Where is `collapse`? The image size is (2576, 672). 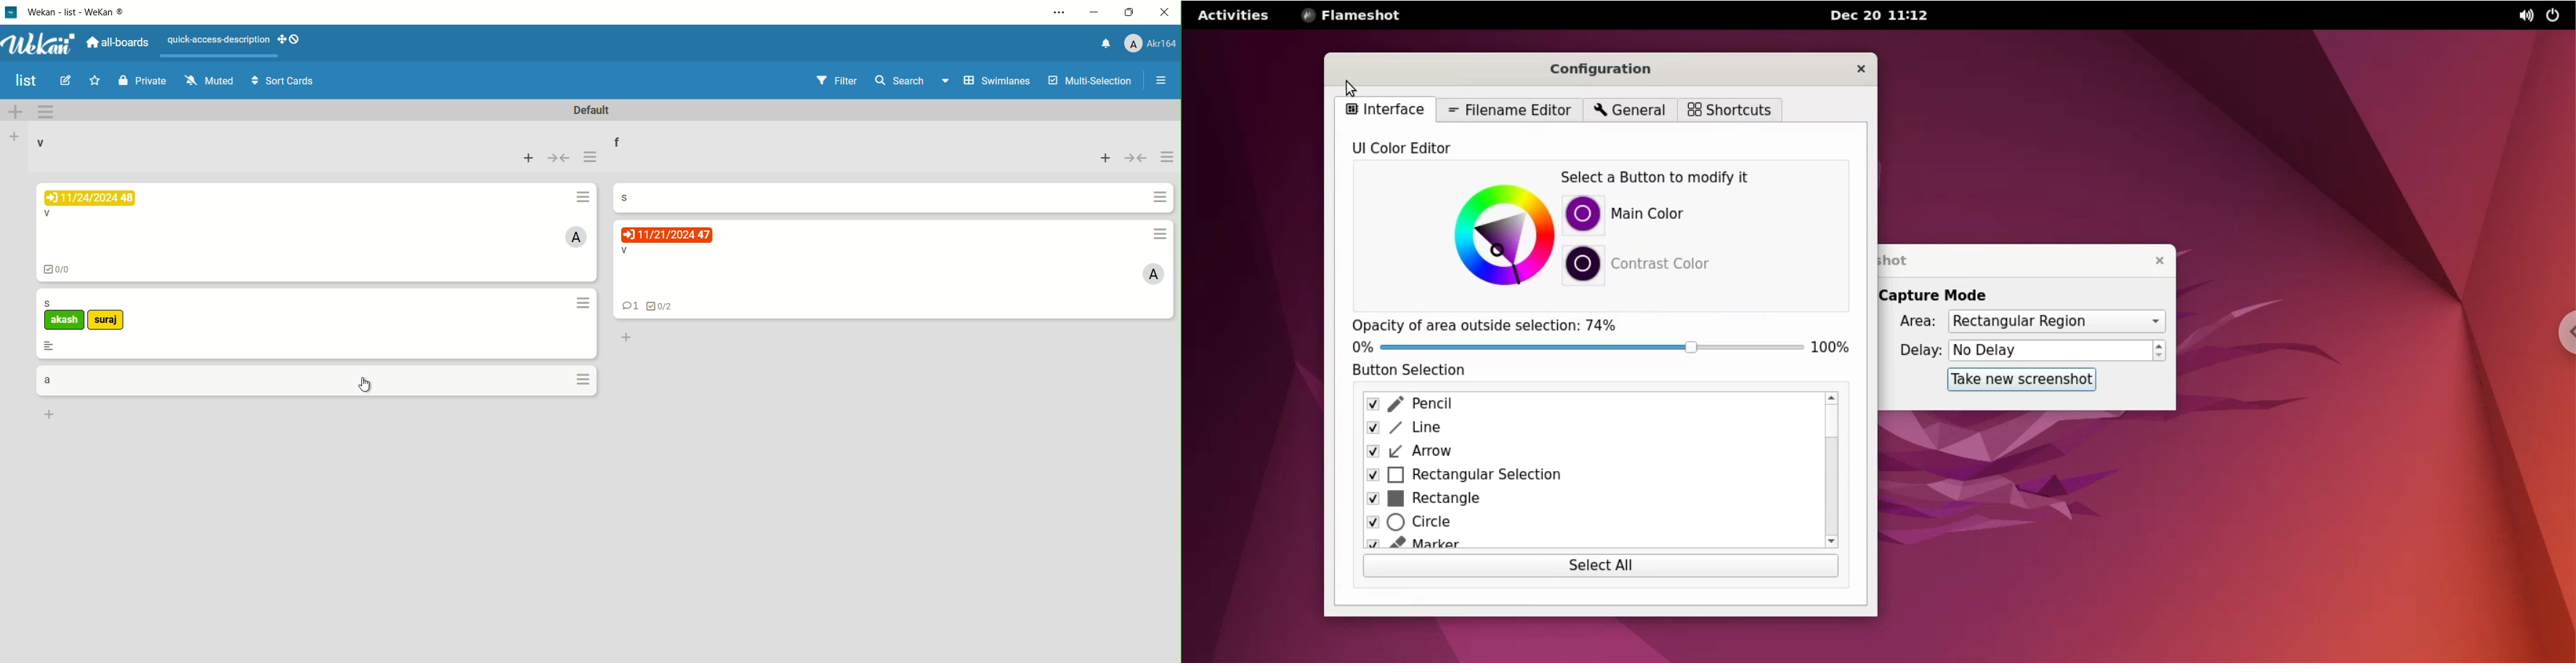
collapse is located at coordinates (1138, 157).